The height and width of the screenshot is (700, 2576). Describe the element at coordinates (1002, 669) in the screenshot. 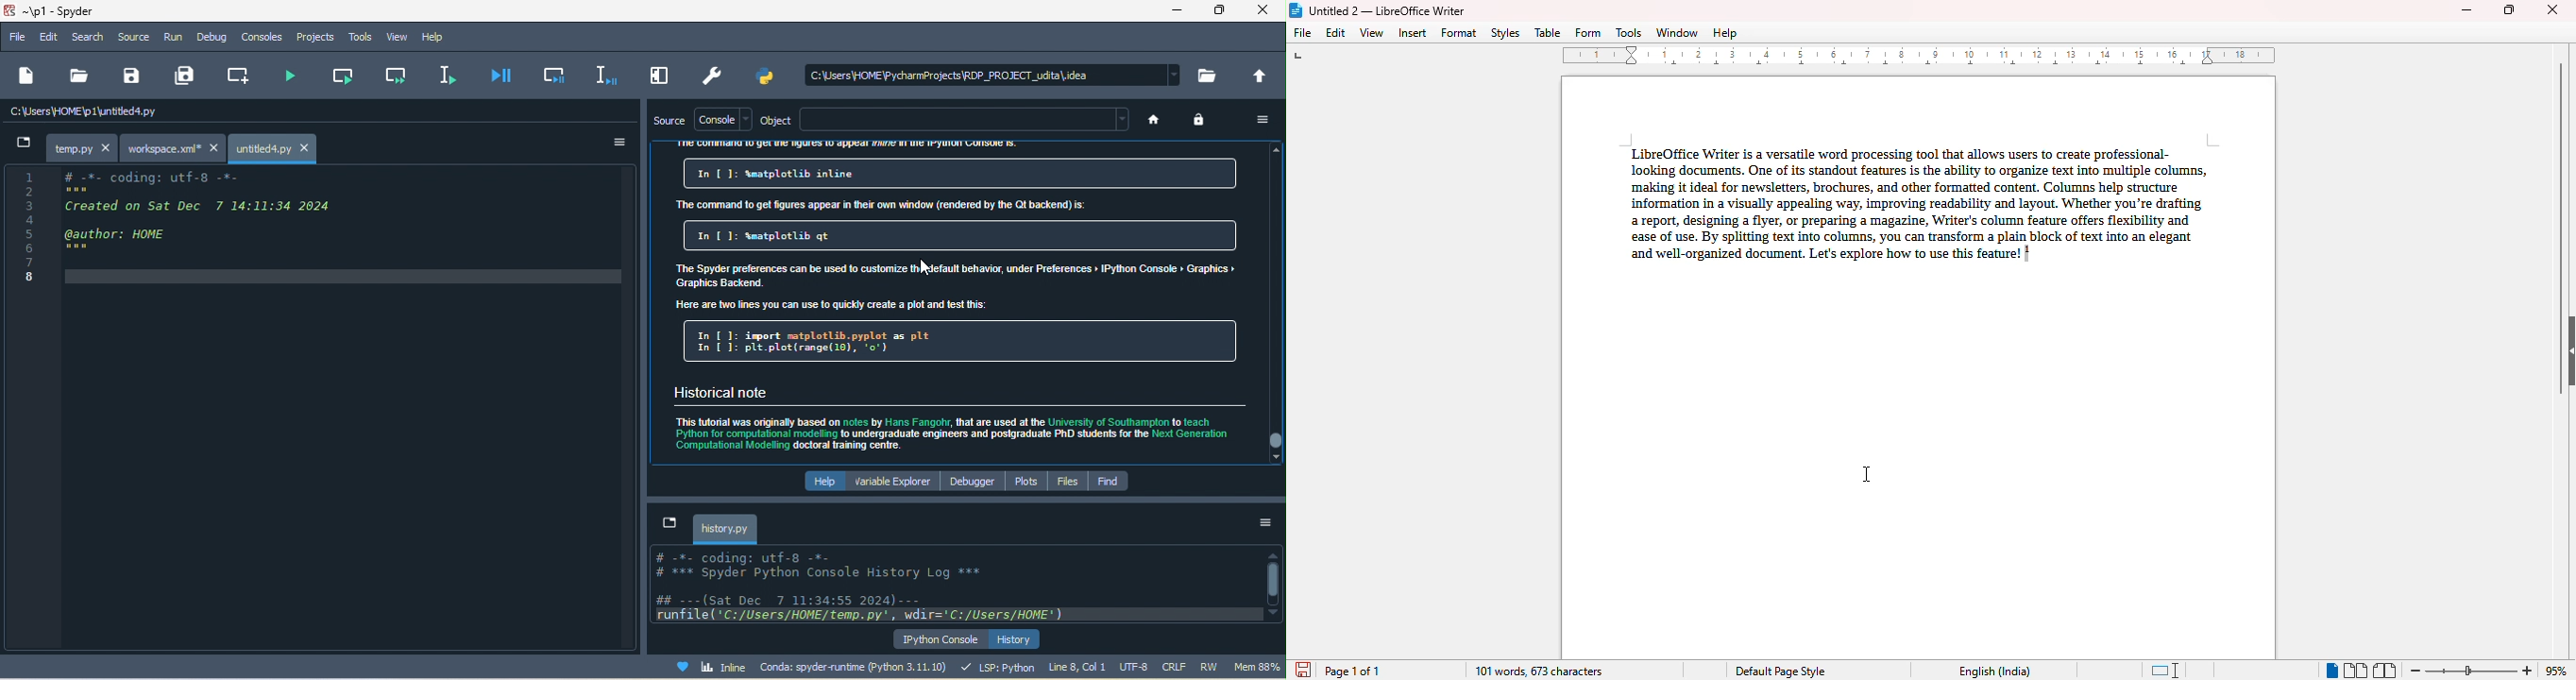

I see `lsp python` at that location.